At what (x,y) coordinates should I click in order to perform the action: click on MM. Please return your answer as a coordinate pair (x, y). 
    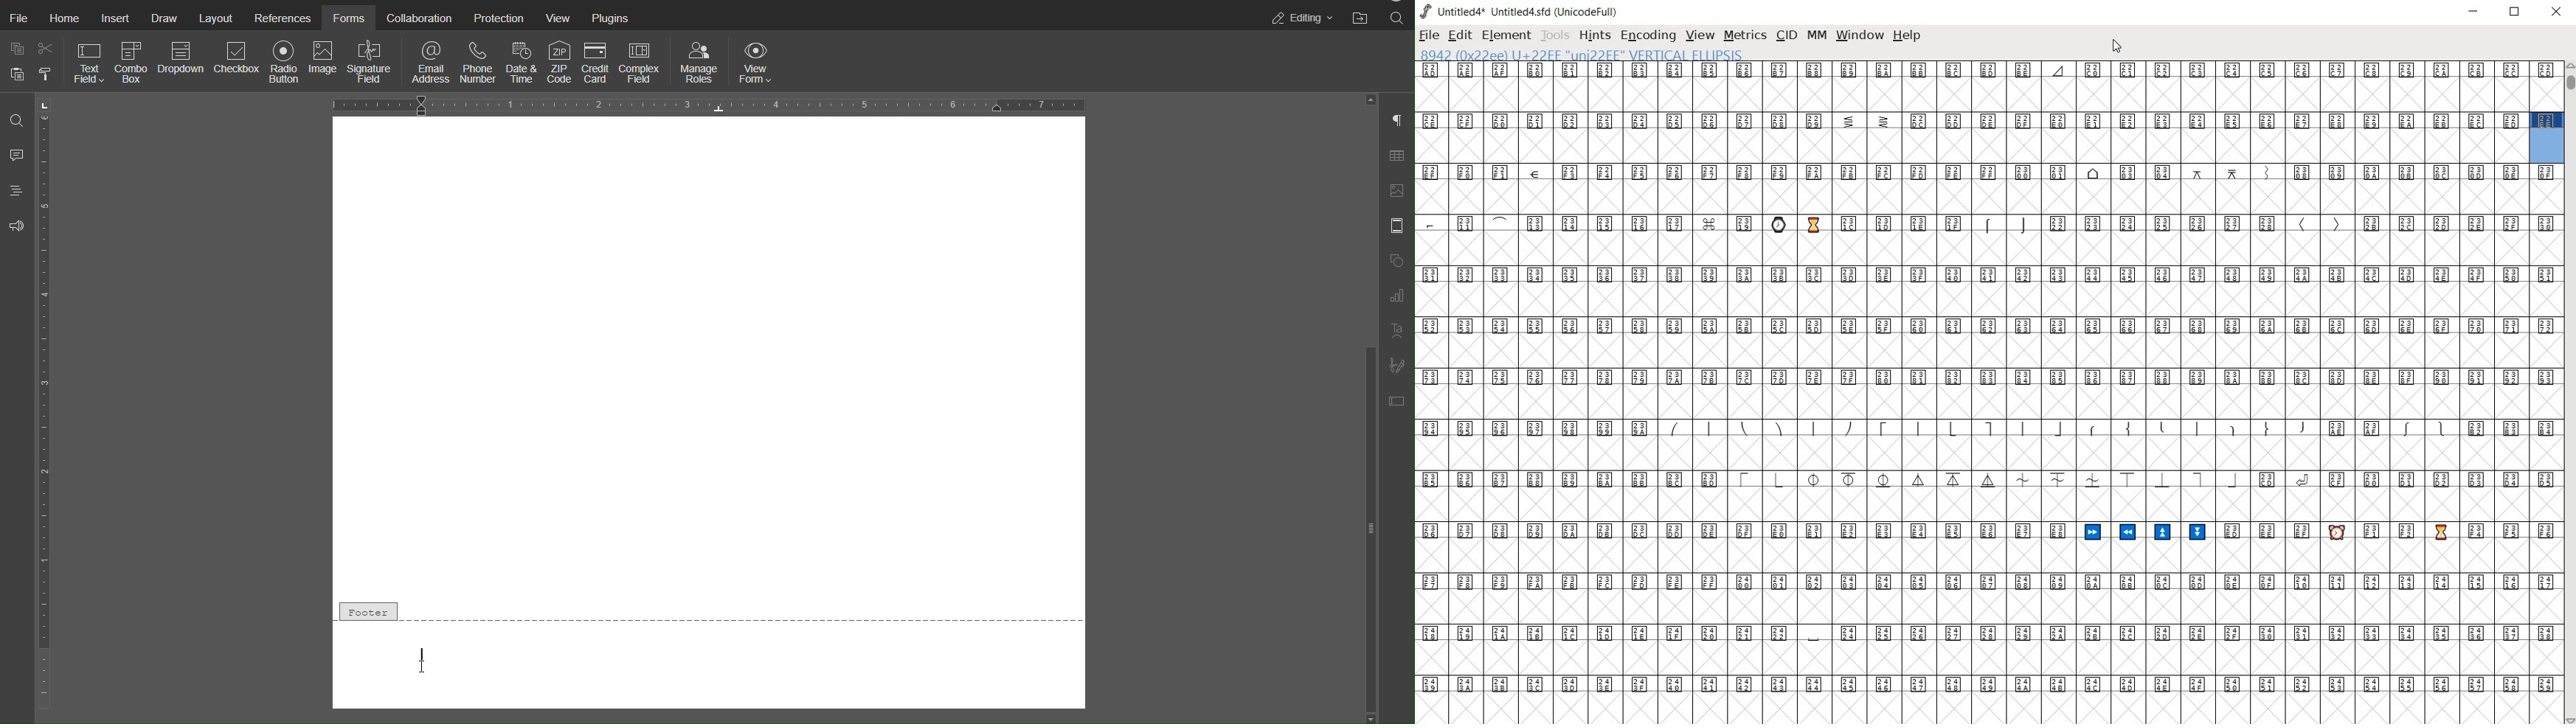
    Looking at the image, I should click on (1816, 38).